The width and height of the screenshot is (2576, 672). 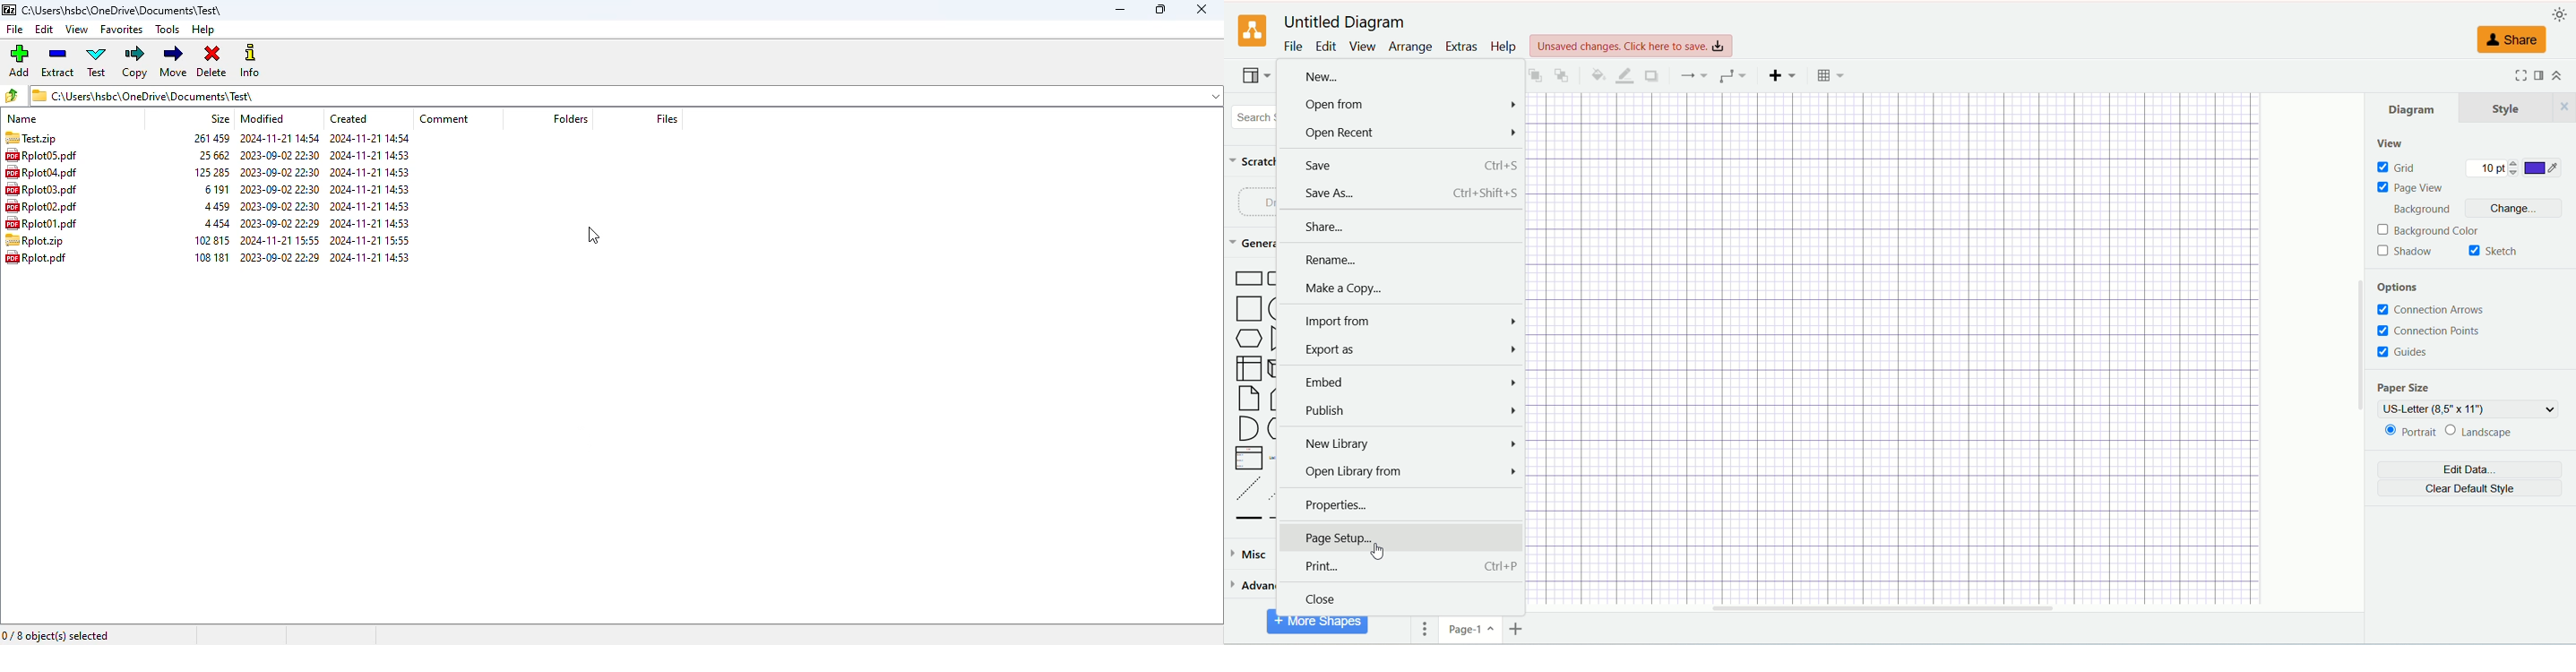 I want to click on to back, so click(x=1562, y=74).